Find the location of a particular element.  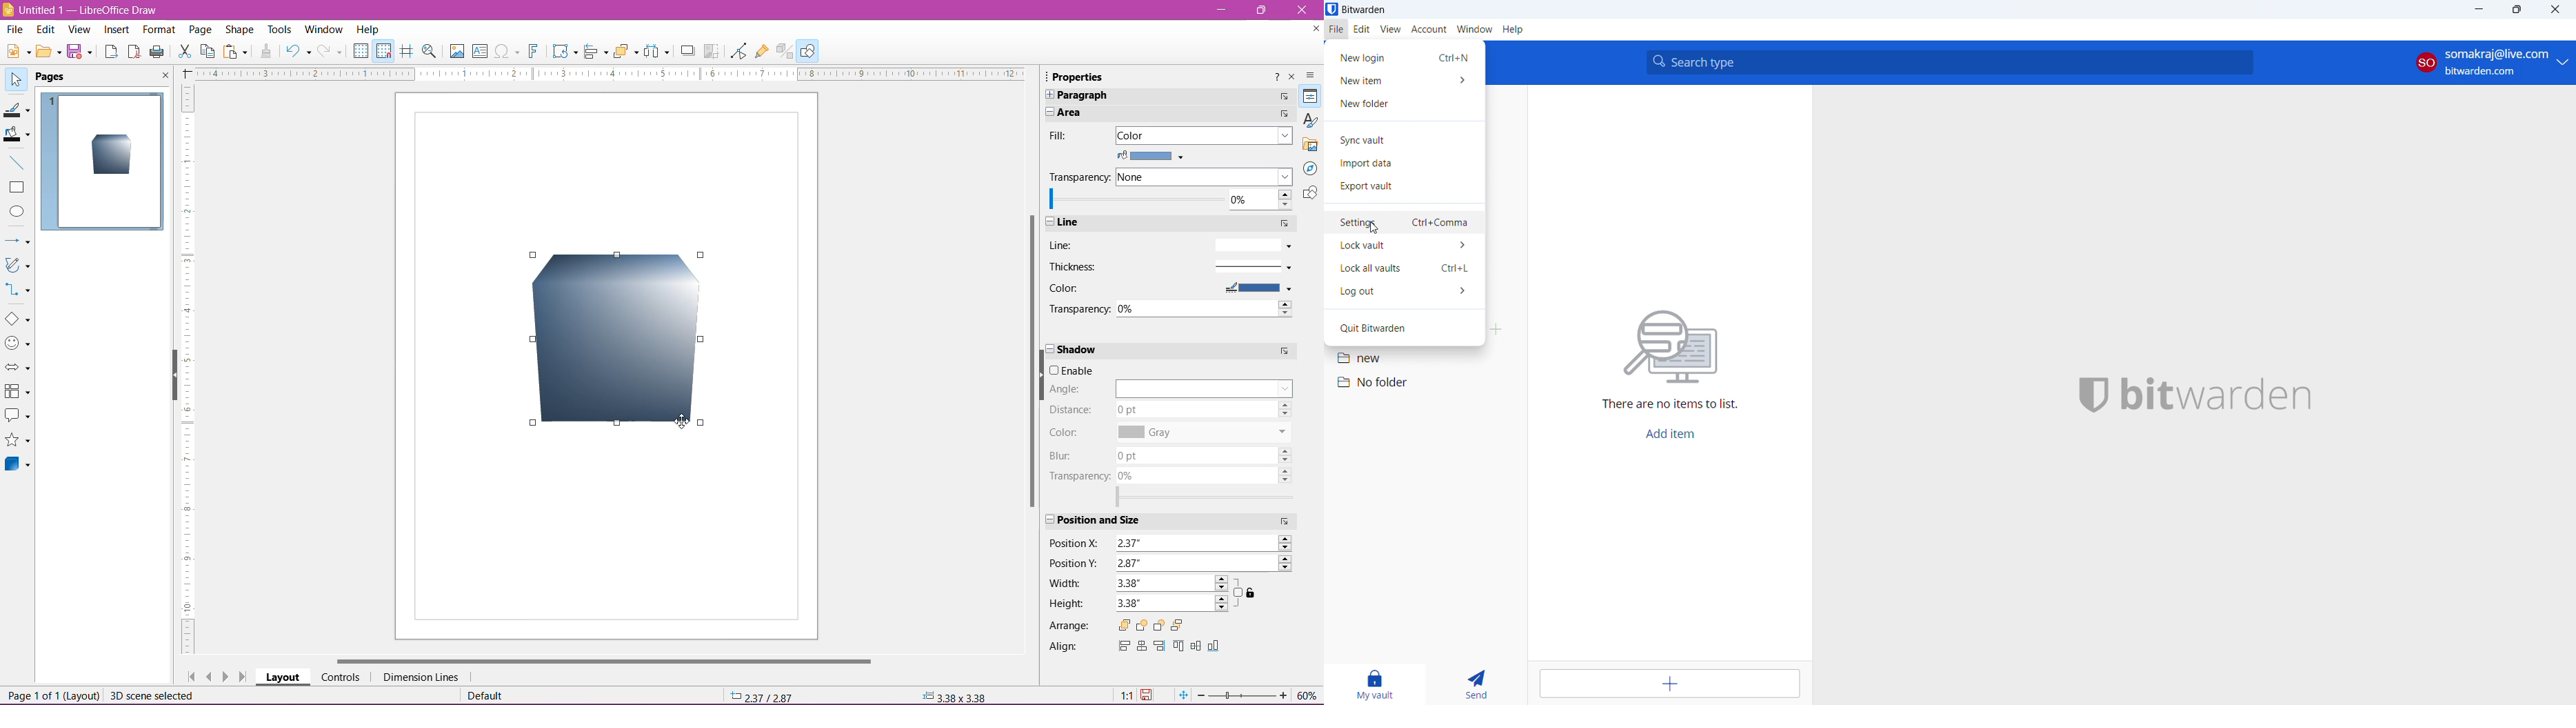

Fill Color is located at coordinates (17, 135).